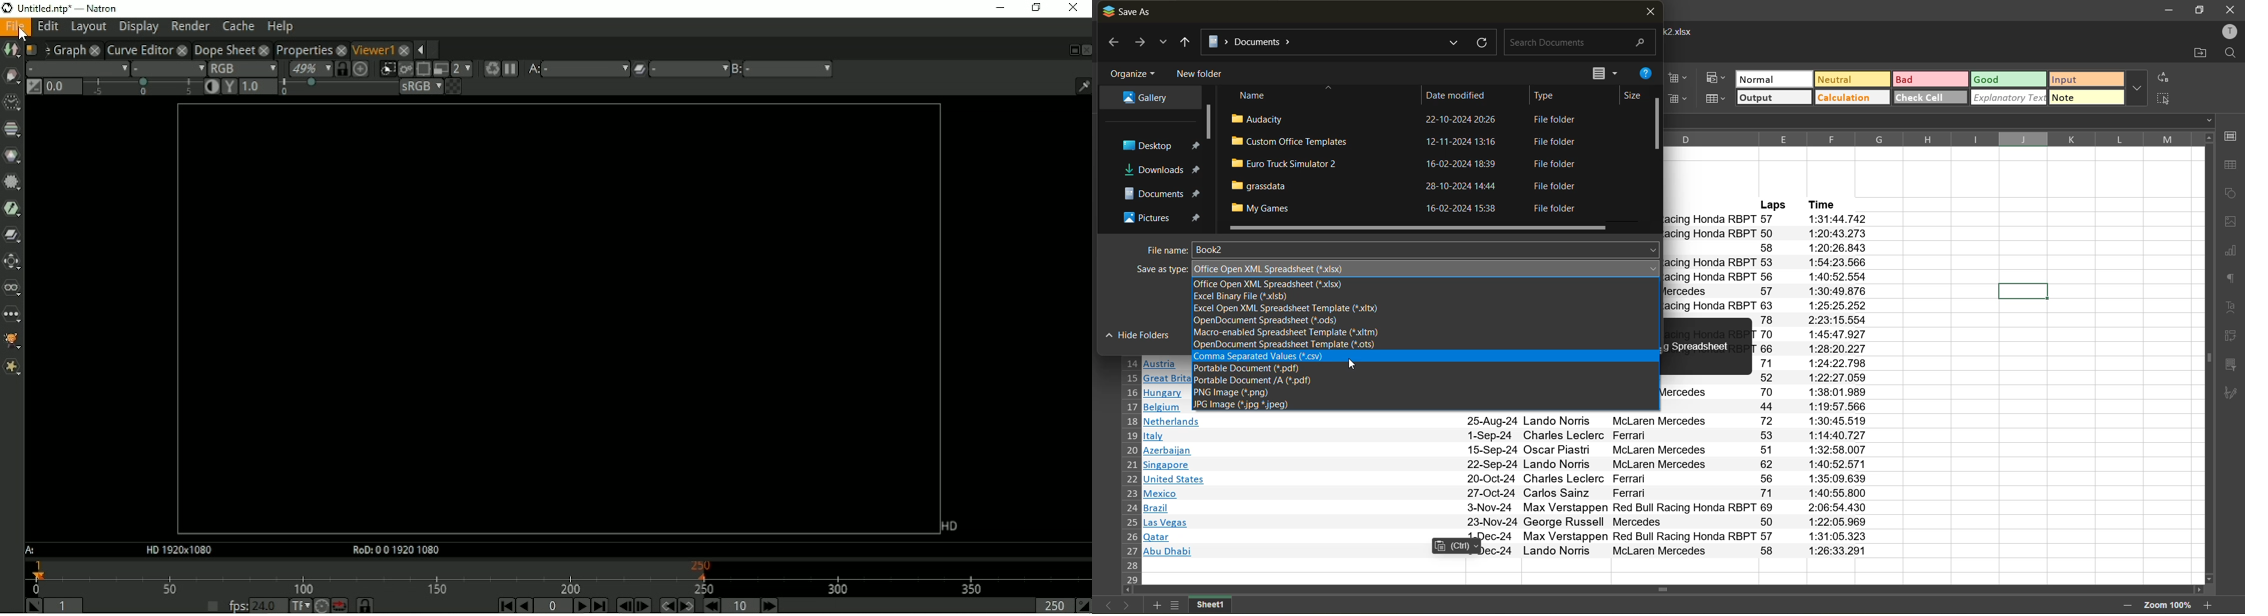  I want to click on save as, so click(1147, 271).